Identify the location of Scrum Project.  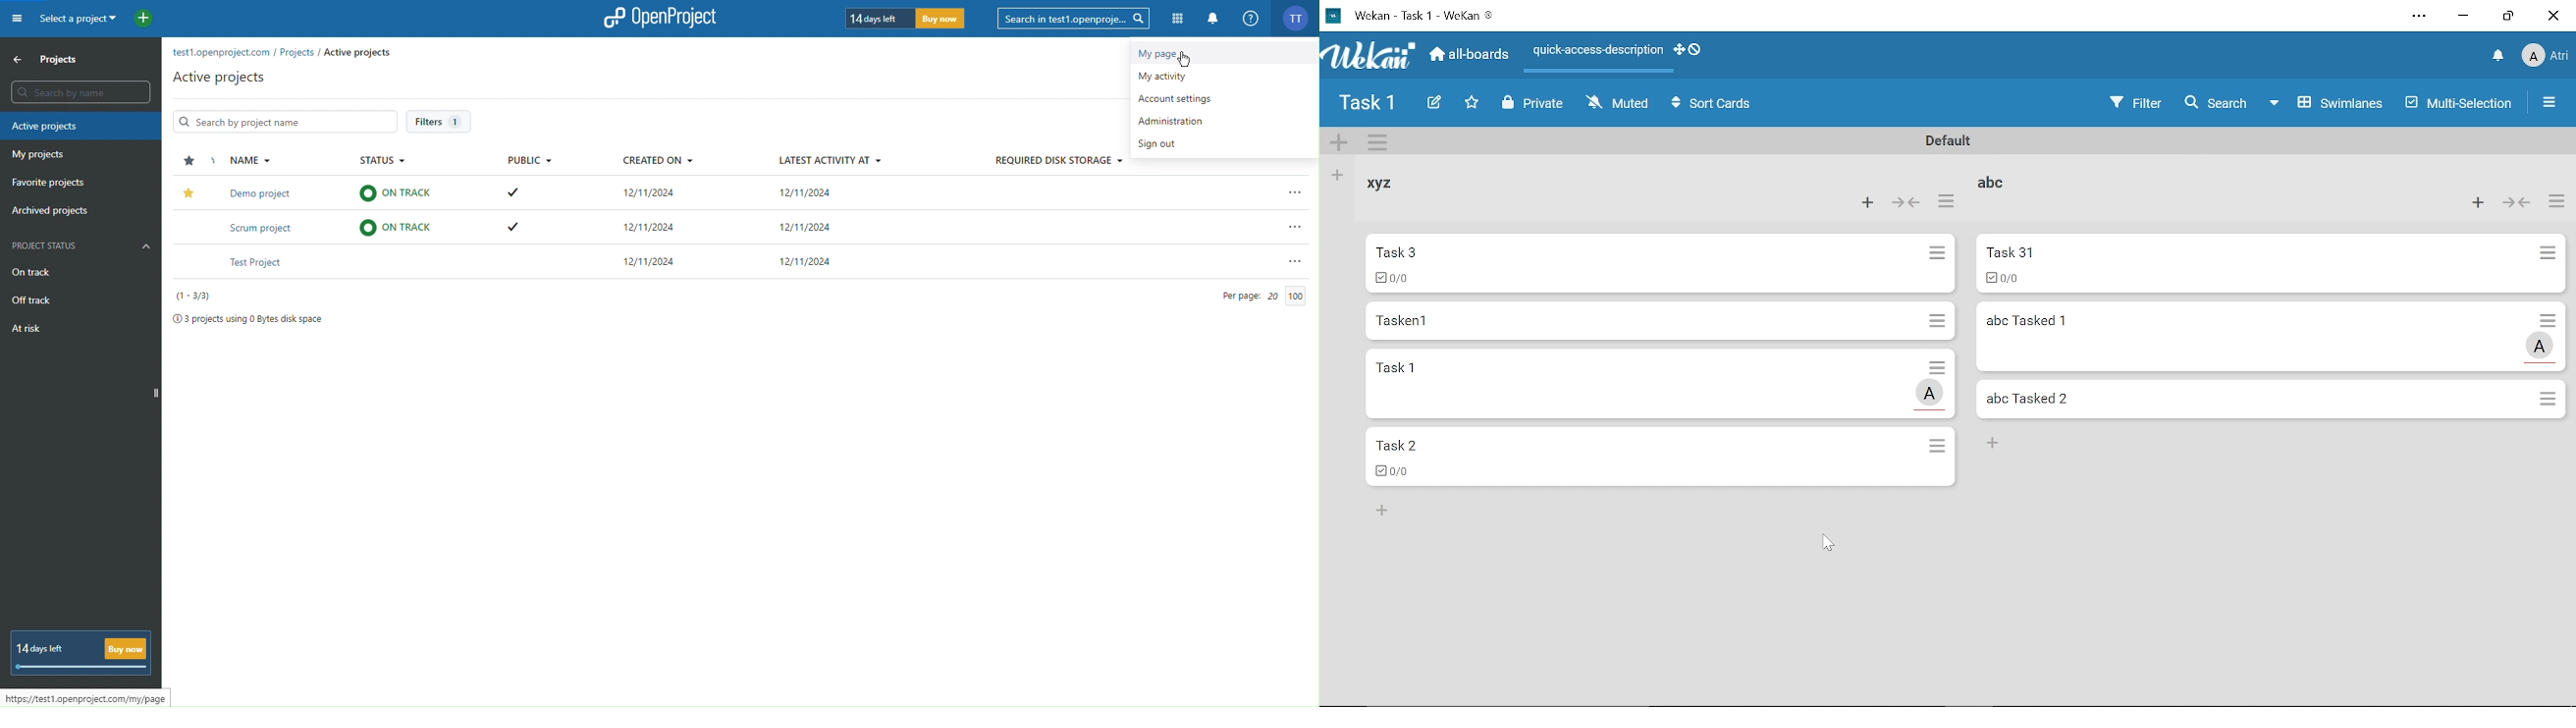
(264, 228).